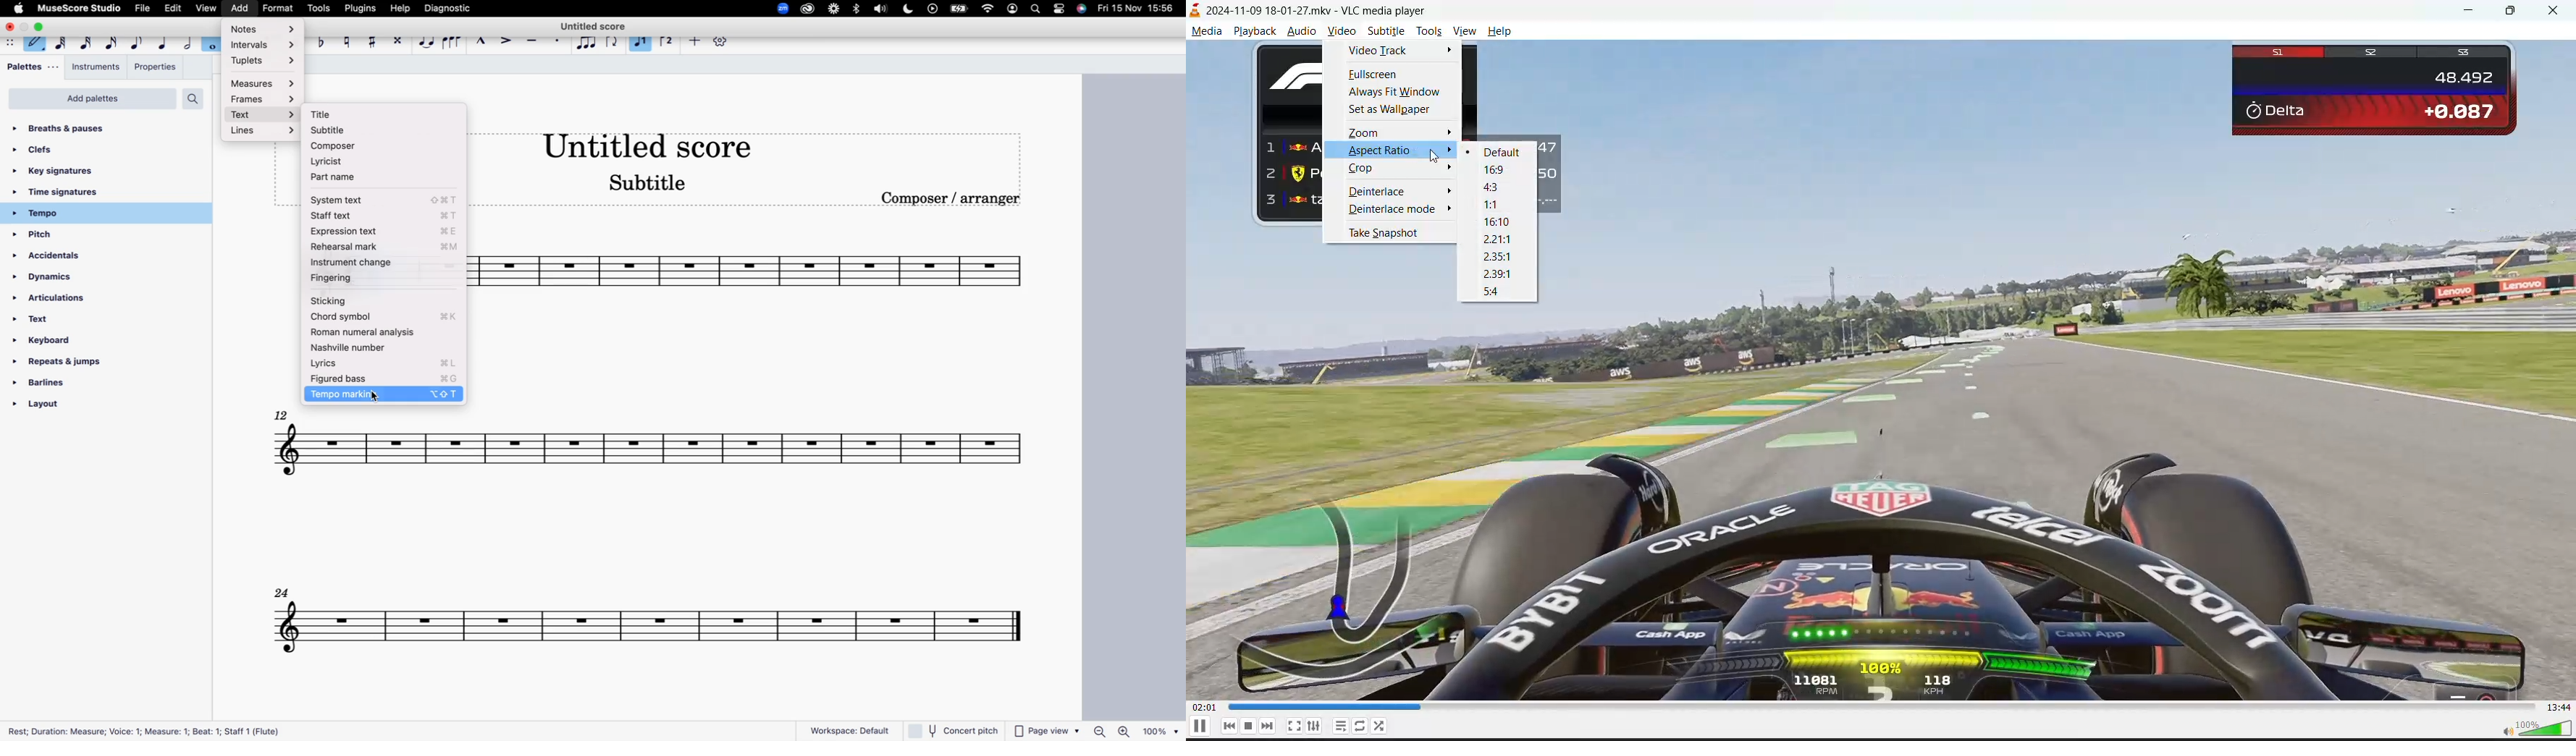 The image size is (2576, 756). I want to click on take snapshot, so click(1387, 234).